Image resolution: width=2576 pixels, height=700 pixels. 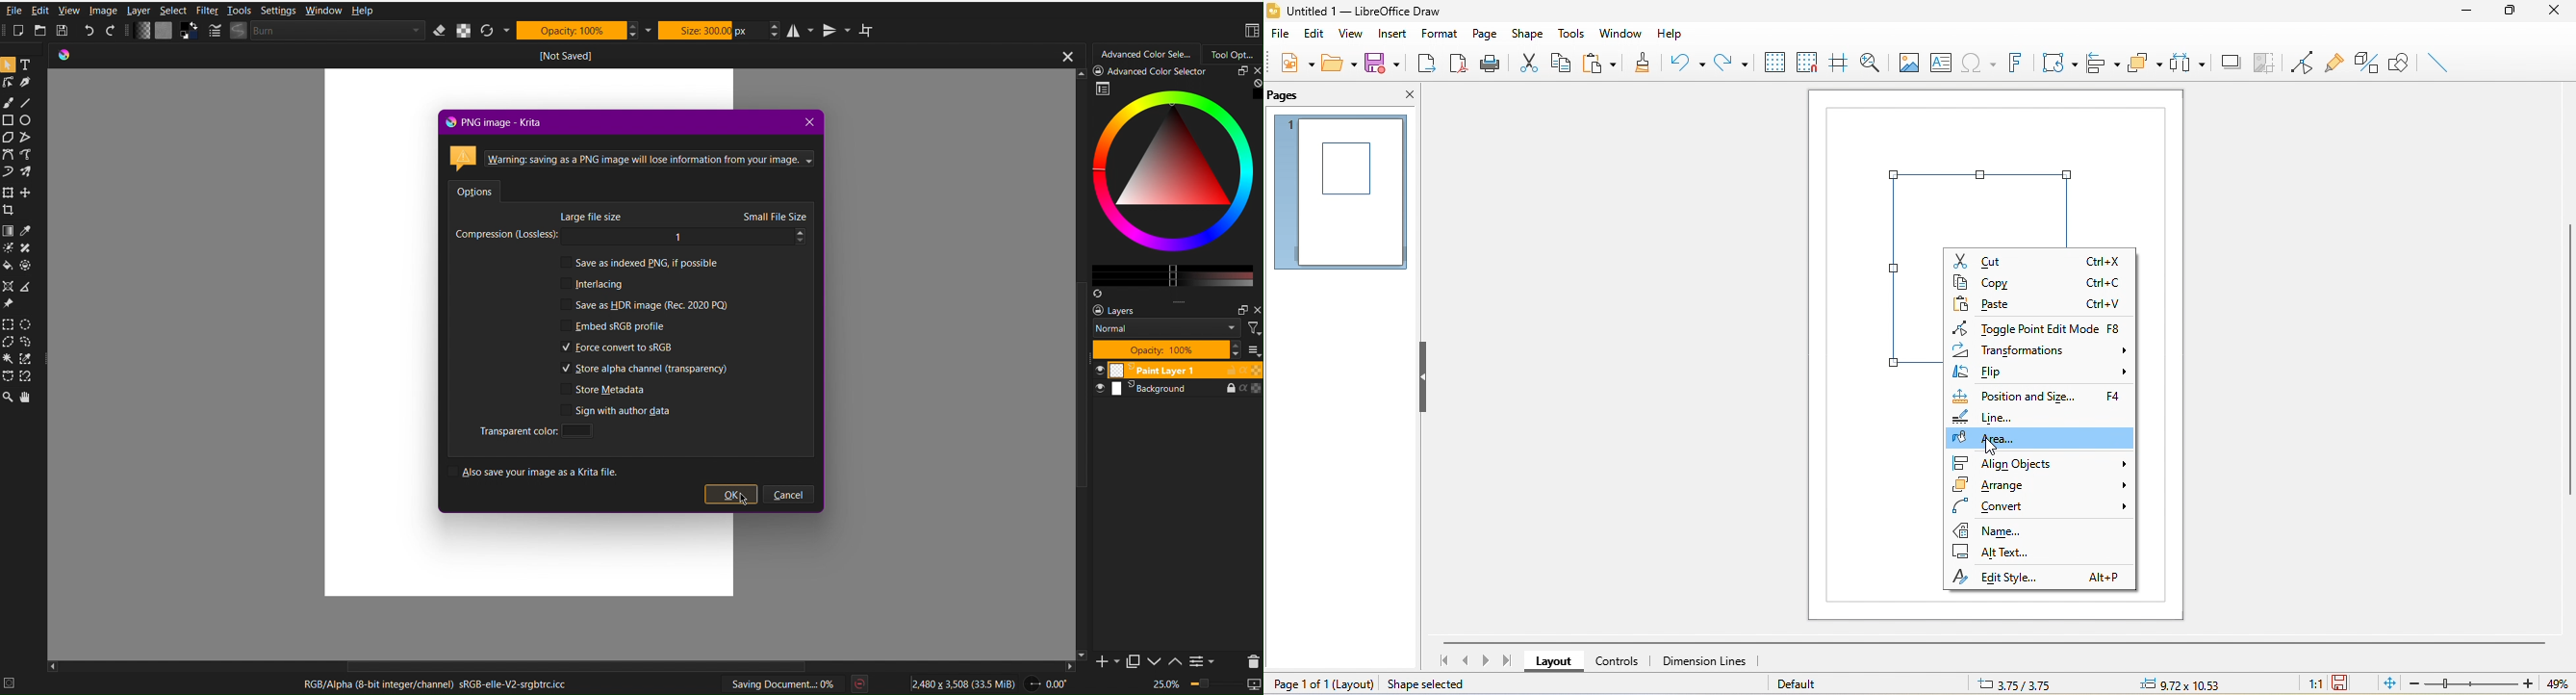 What do you see at coordinates (2510, 13) in the screenshot?
I see `maximize` at bounding box center [2510, 13].